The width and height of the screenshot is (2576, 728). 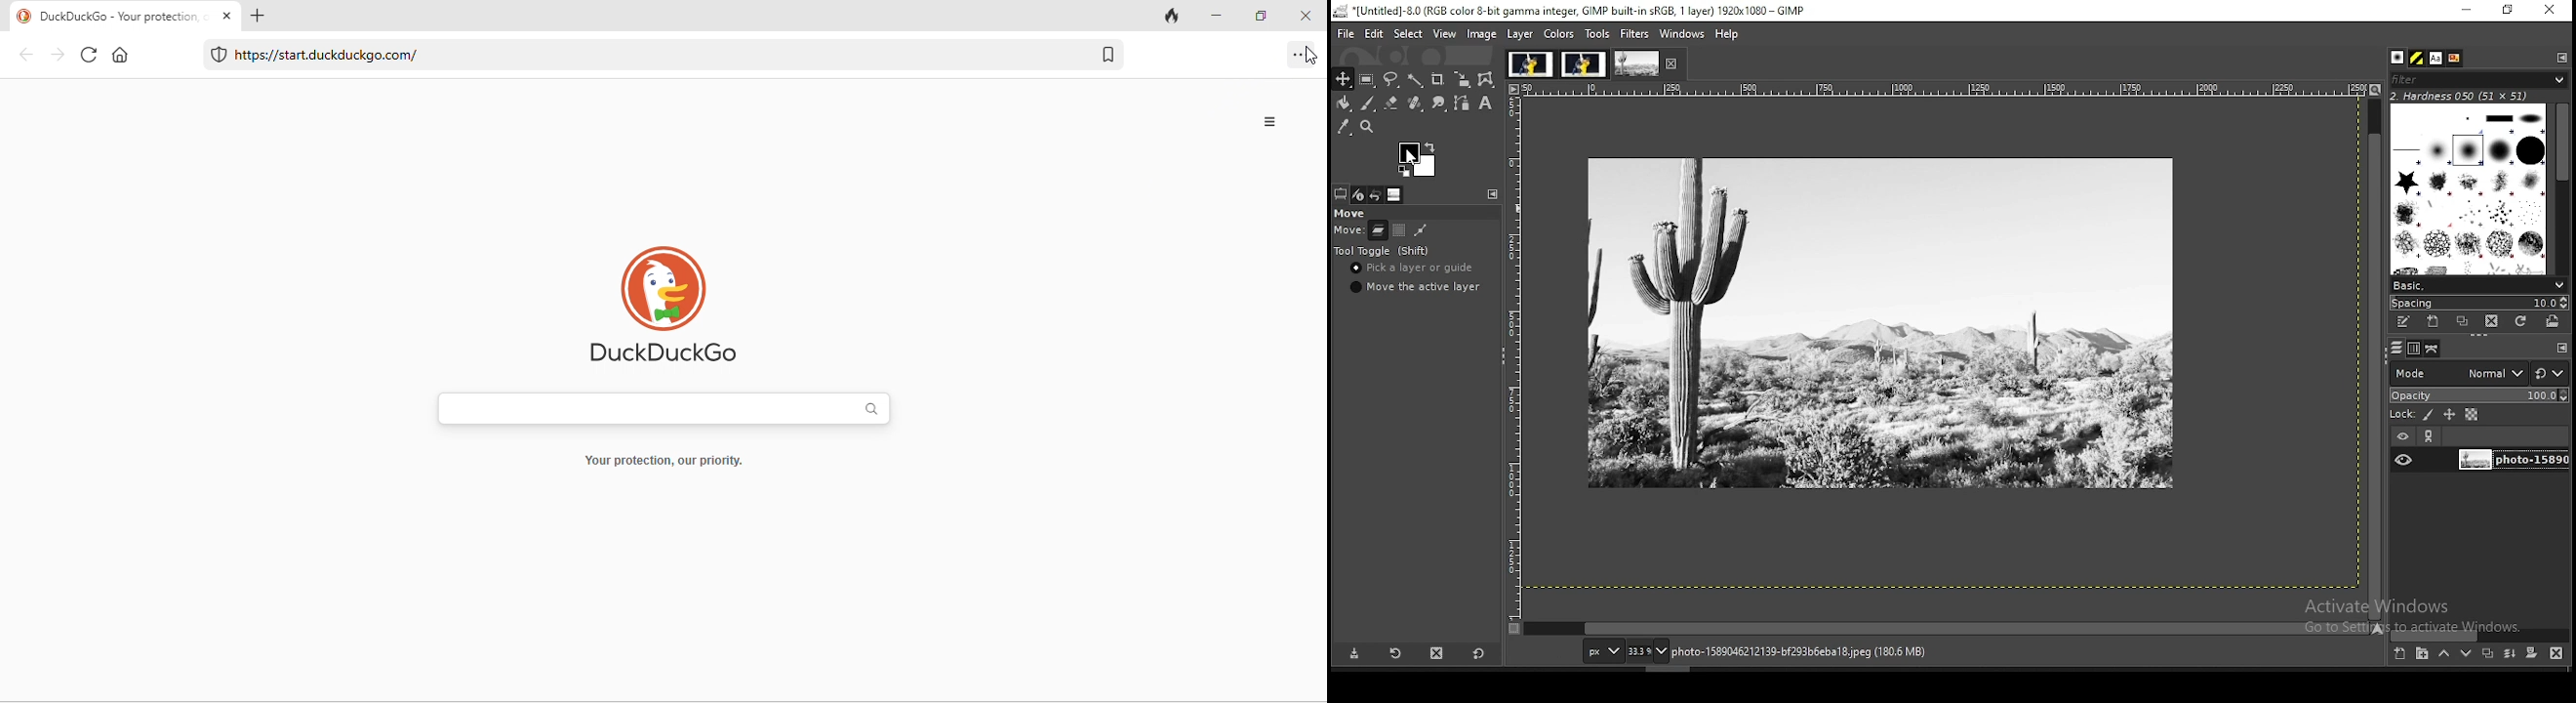 What do you see at coordinates (2418, 58) in the screenshot?
I see `patterns` at bounding box center [2418, 58].